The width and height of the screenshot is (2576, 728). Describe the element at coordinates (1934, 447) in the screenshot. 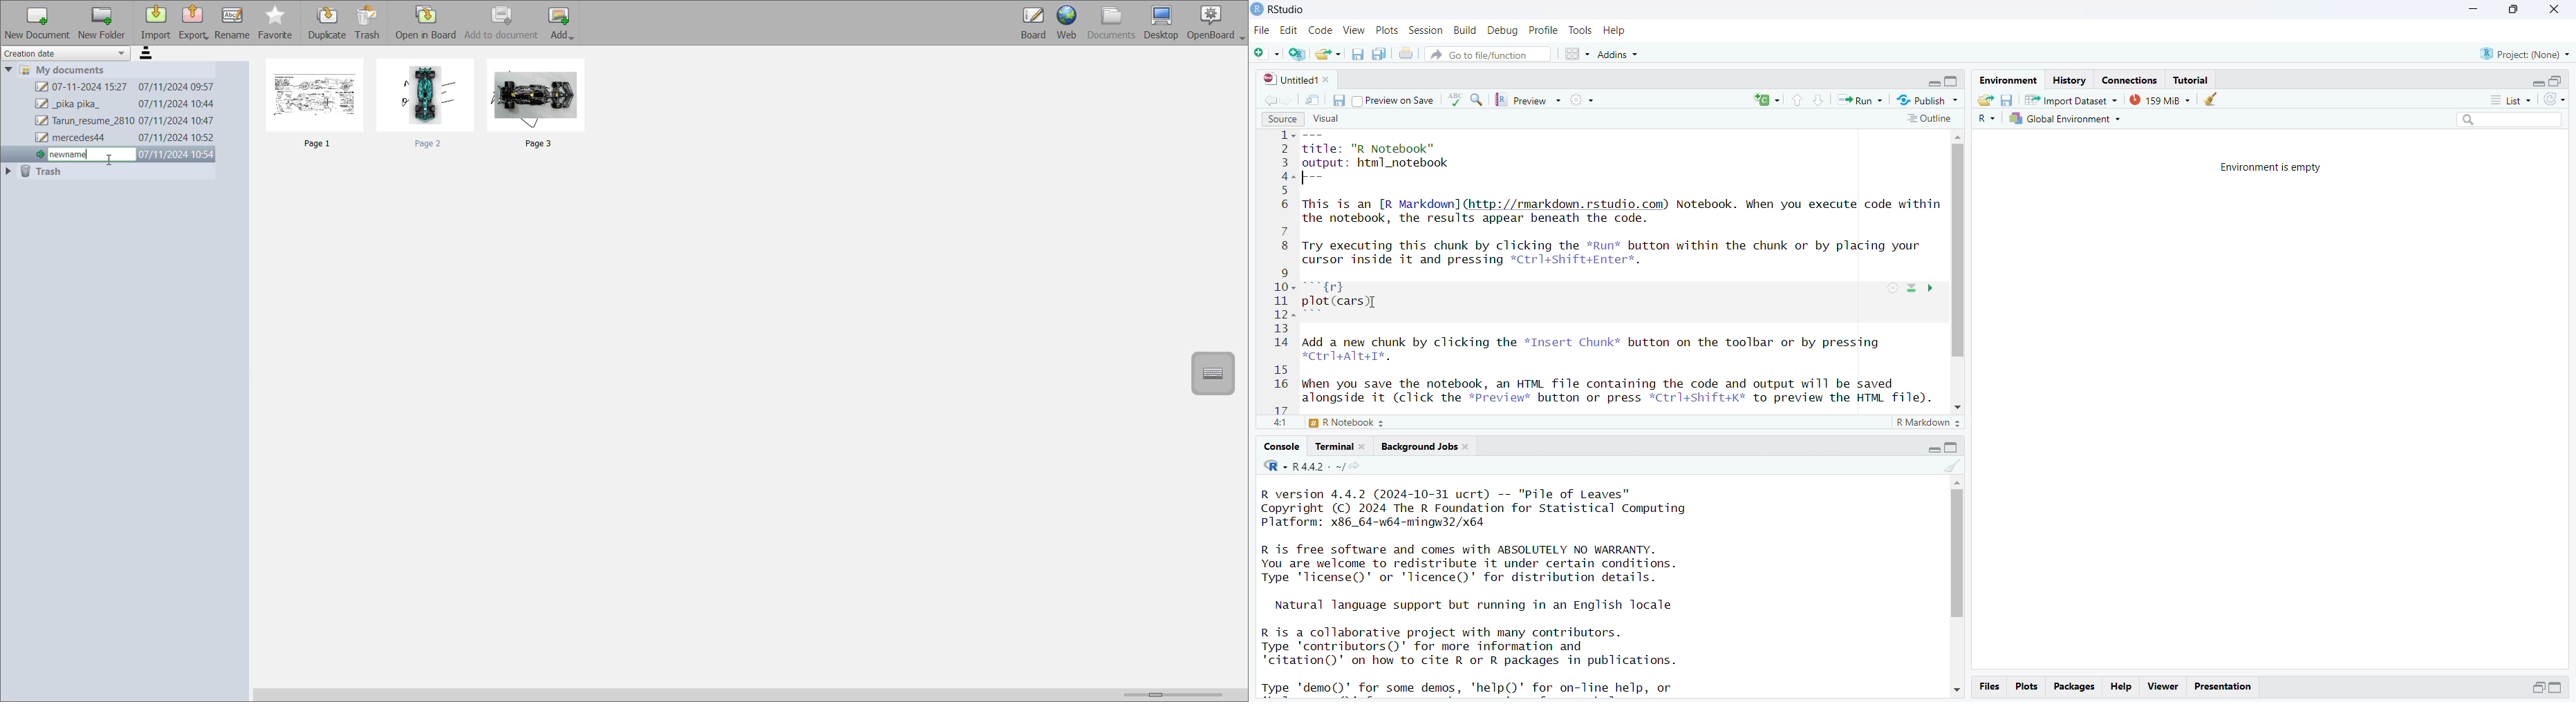

I see `expand` at that location.